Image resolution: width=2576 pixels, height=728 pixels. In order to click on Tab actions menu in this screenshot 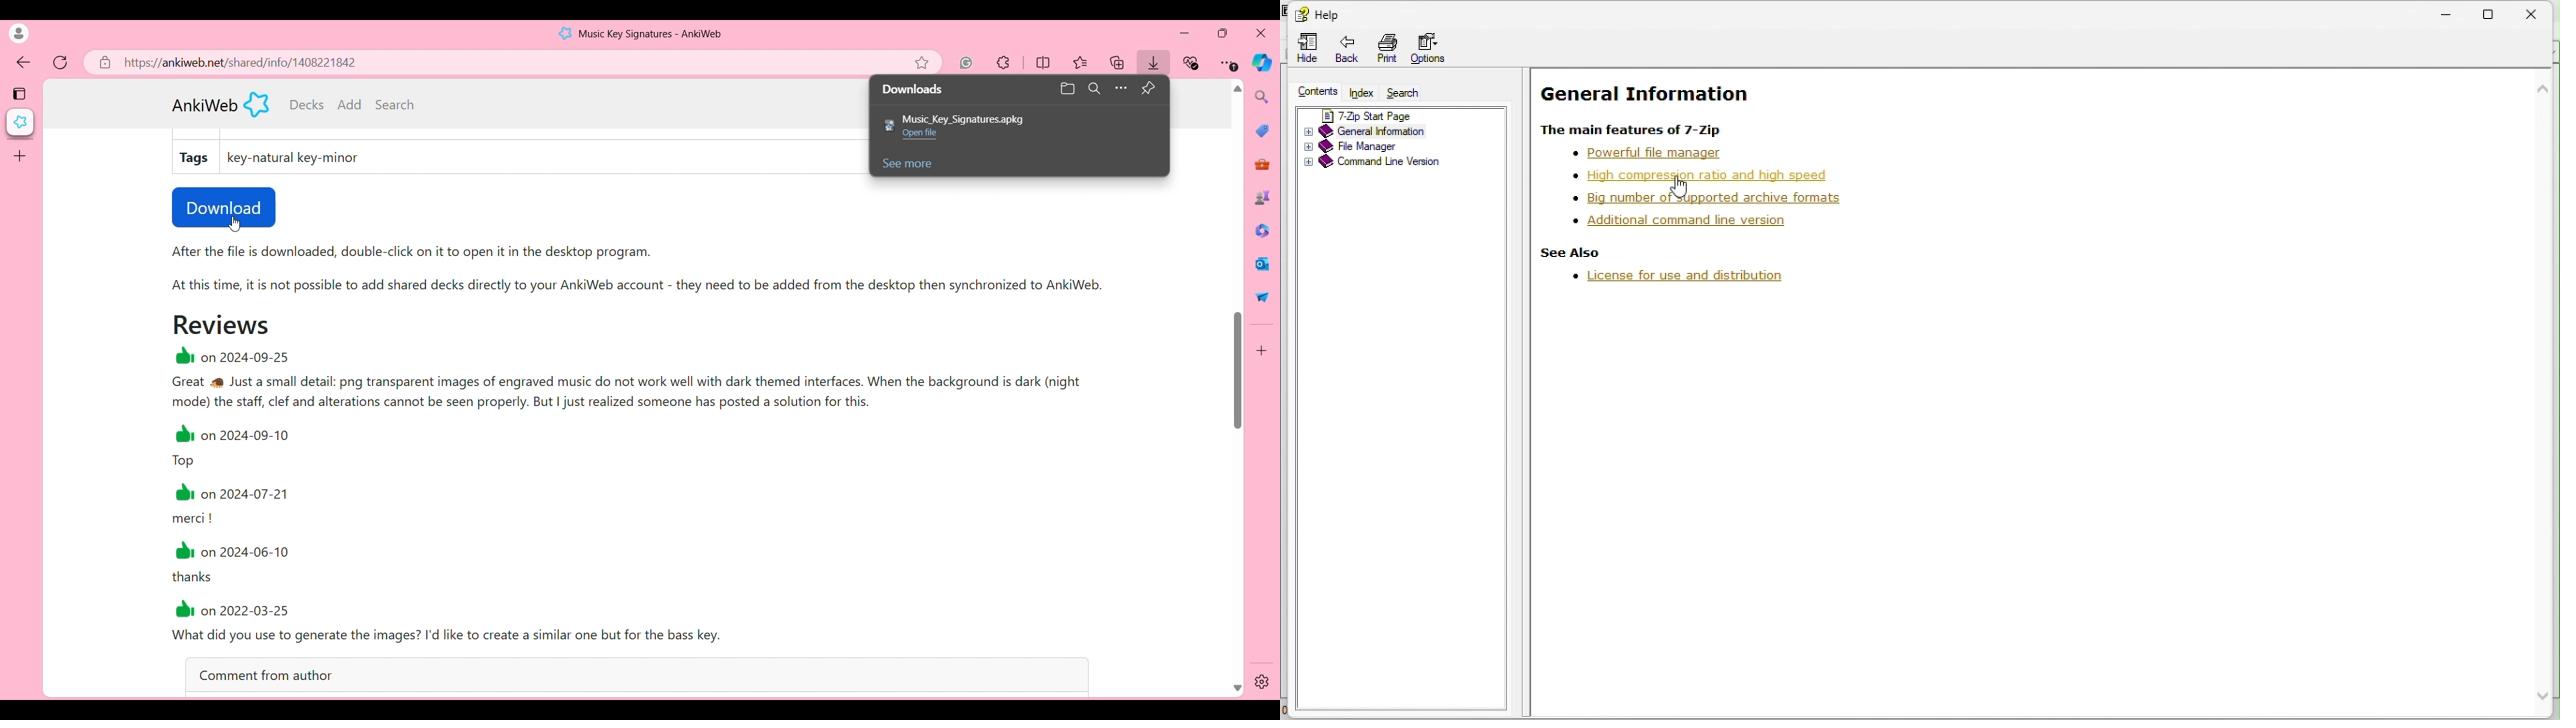, I will do `click(21, 93)`.